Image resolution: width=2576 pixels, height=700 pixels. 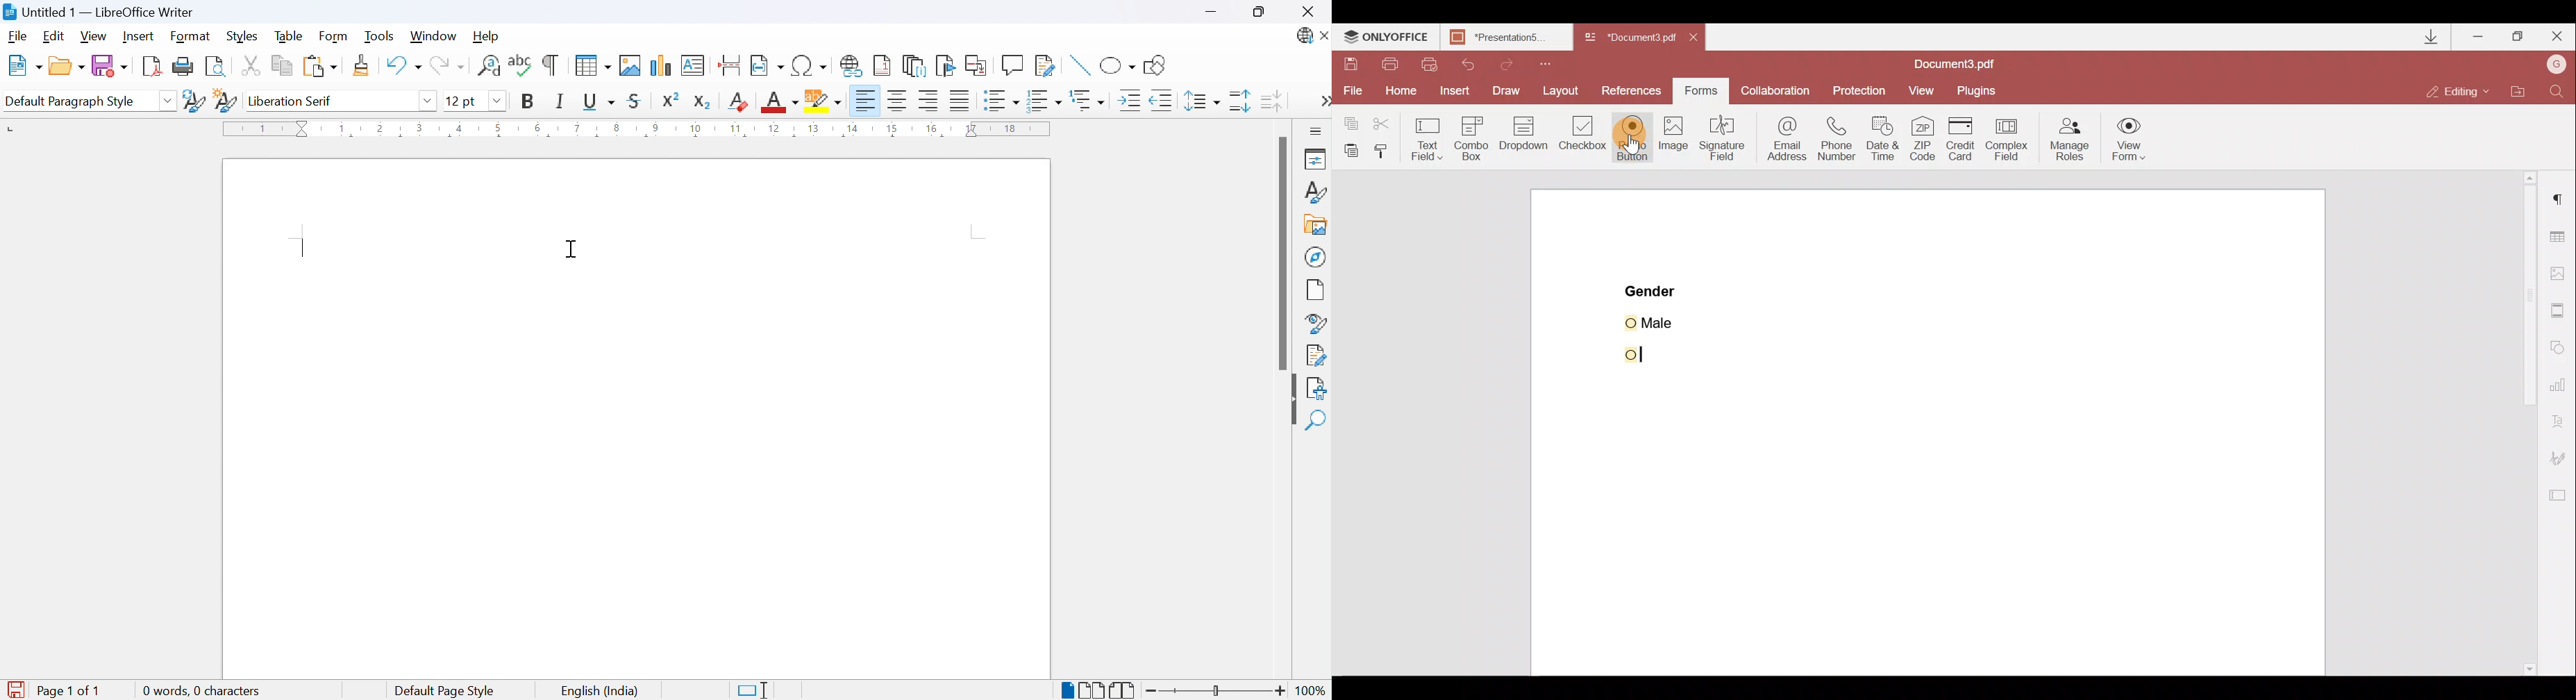 What do you see at coordinates (1474, 63) in the screenshot?
I see `Undo` at bounding box center [1474, 63].